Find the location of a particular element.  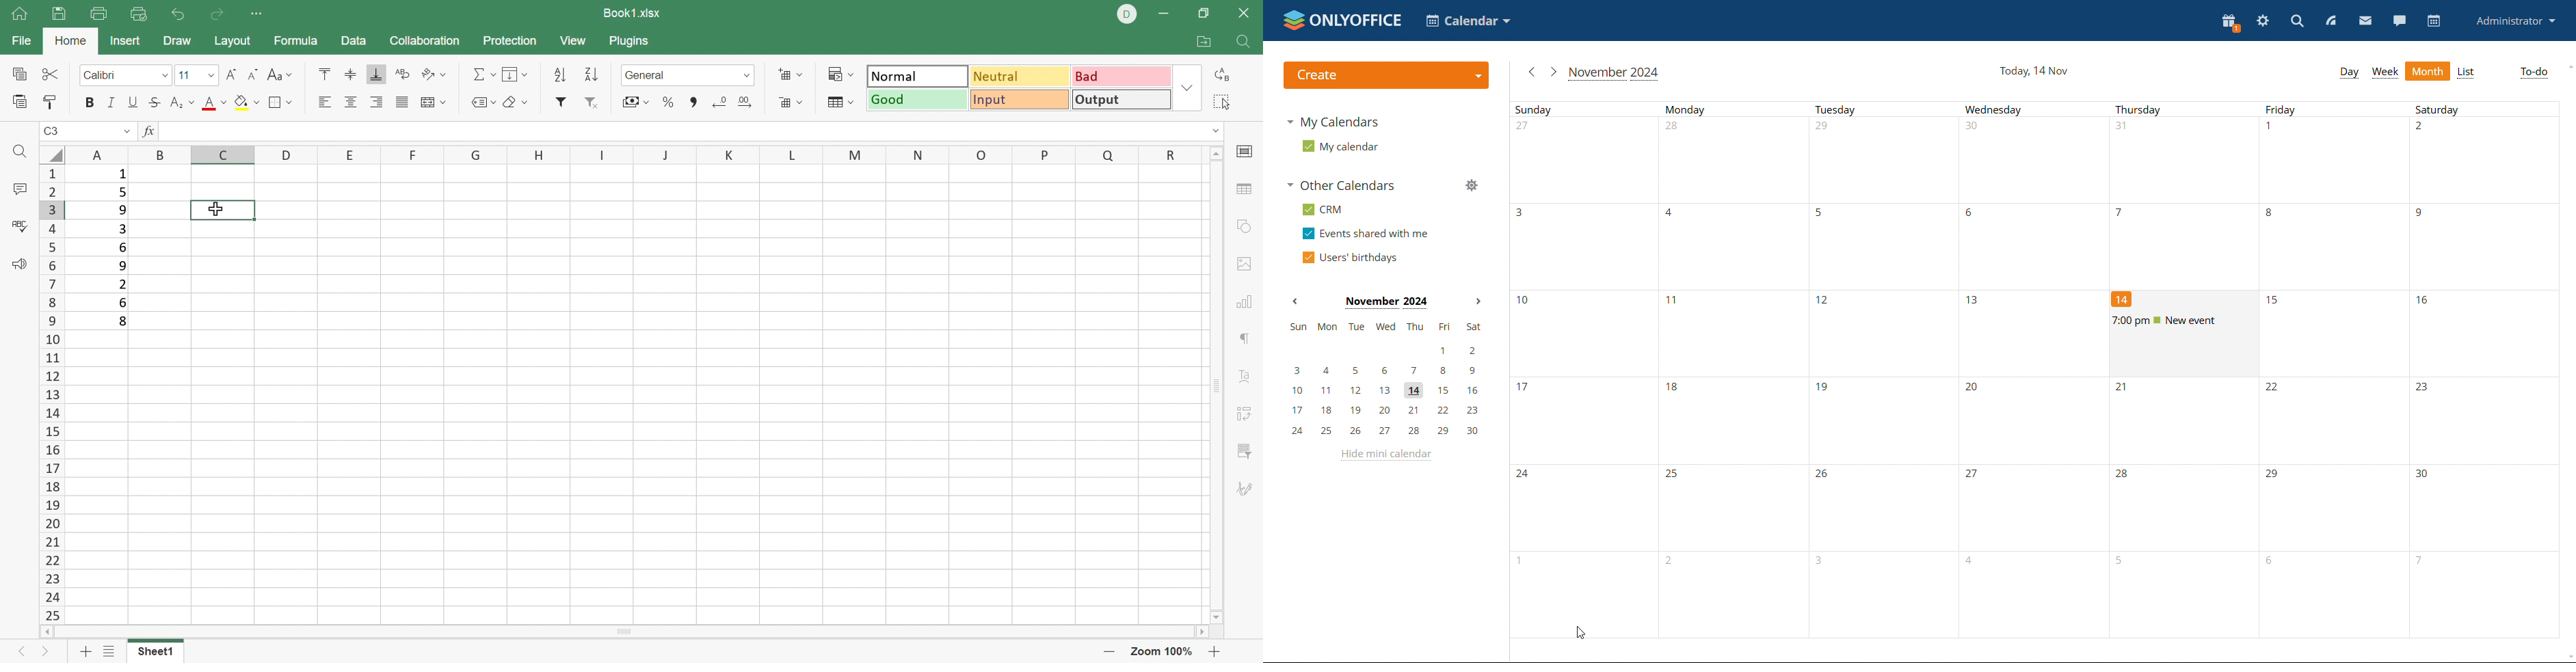

Change case is located at coordinates (281, 77).